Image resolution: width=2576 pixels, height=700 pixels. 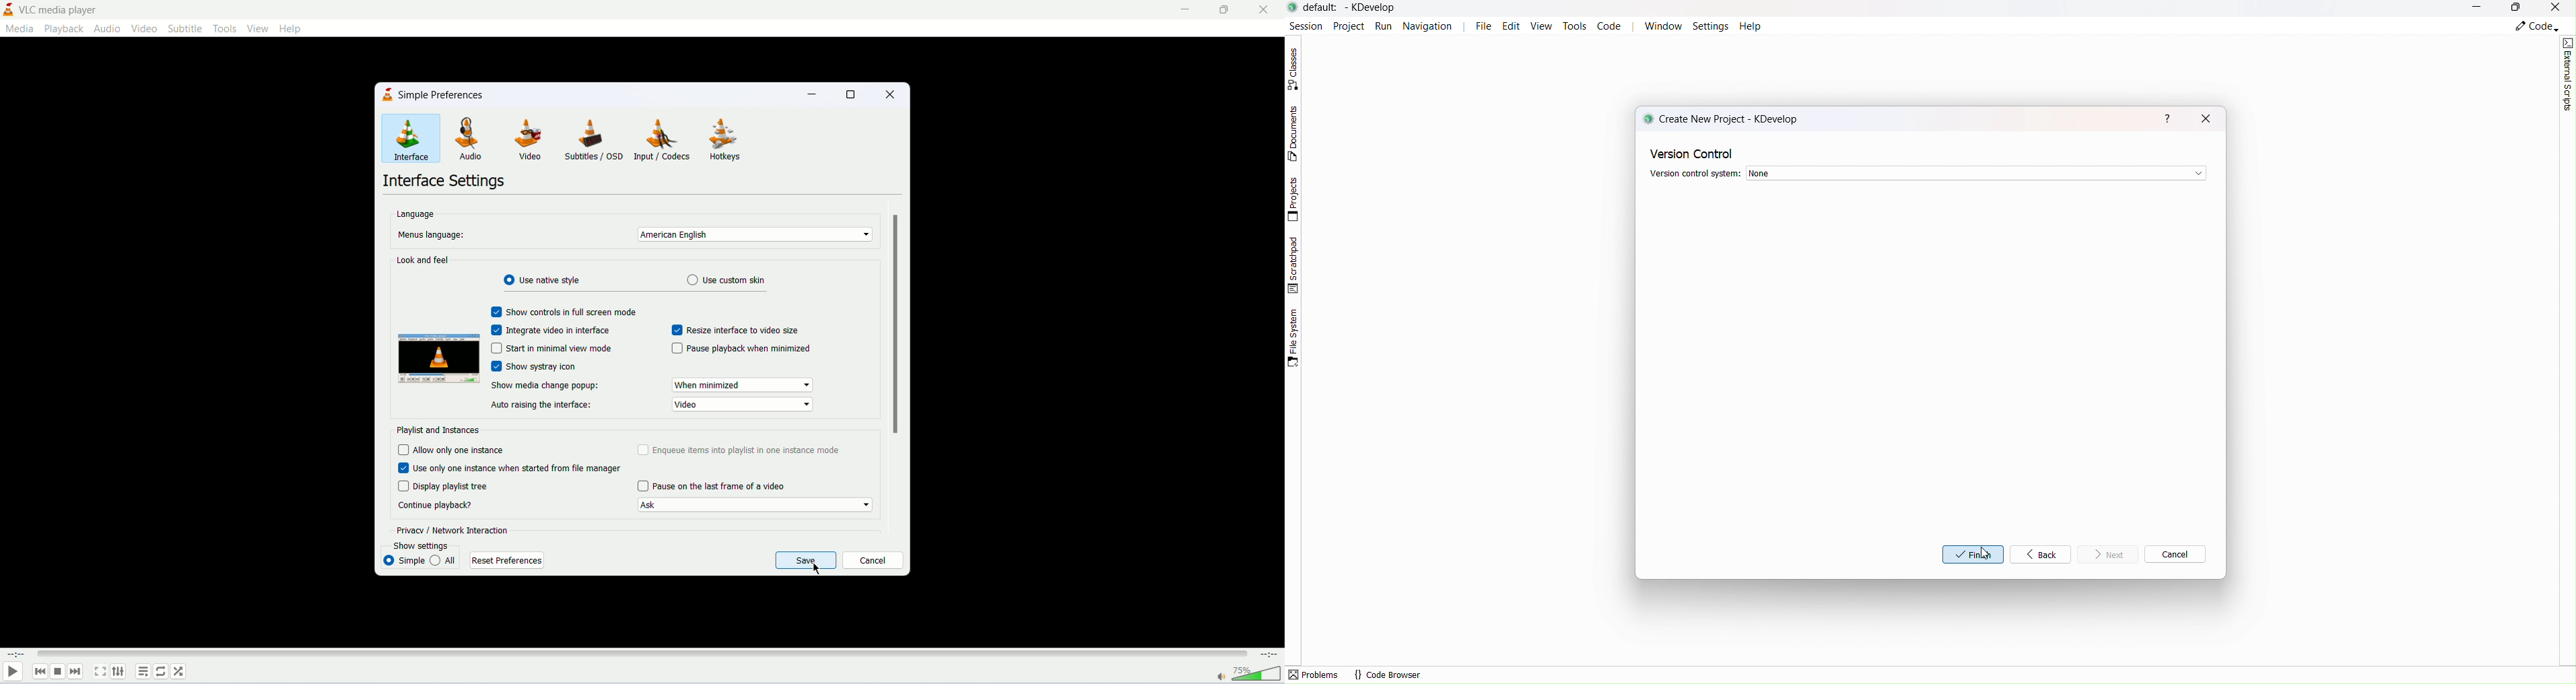 I want to click on video, so click(x=743, y=405).